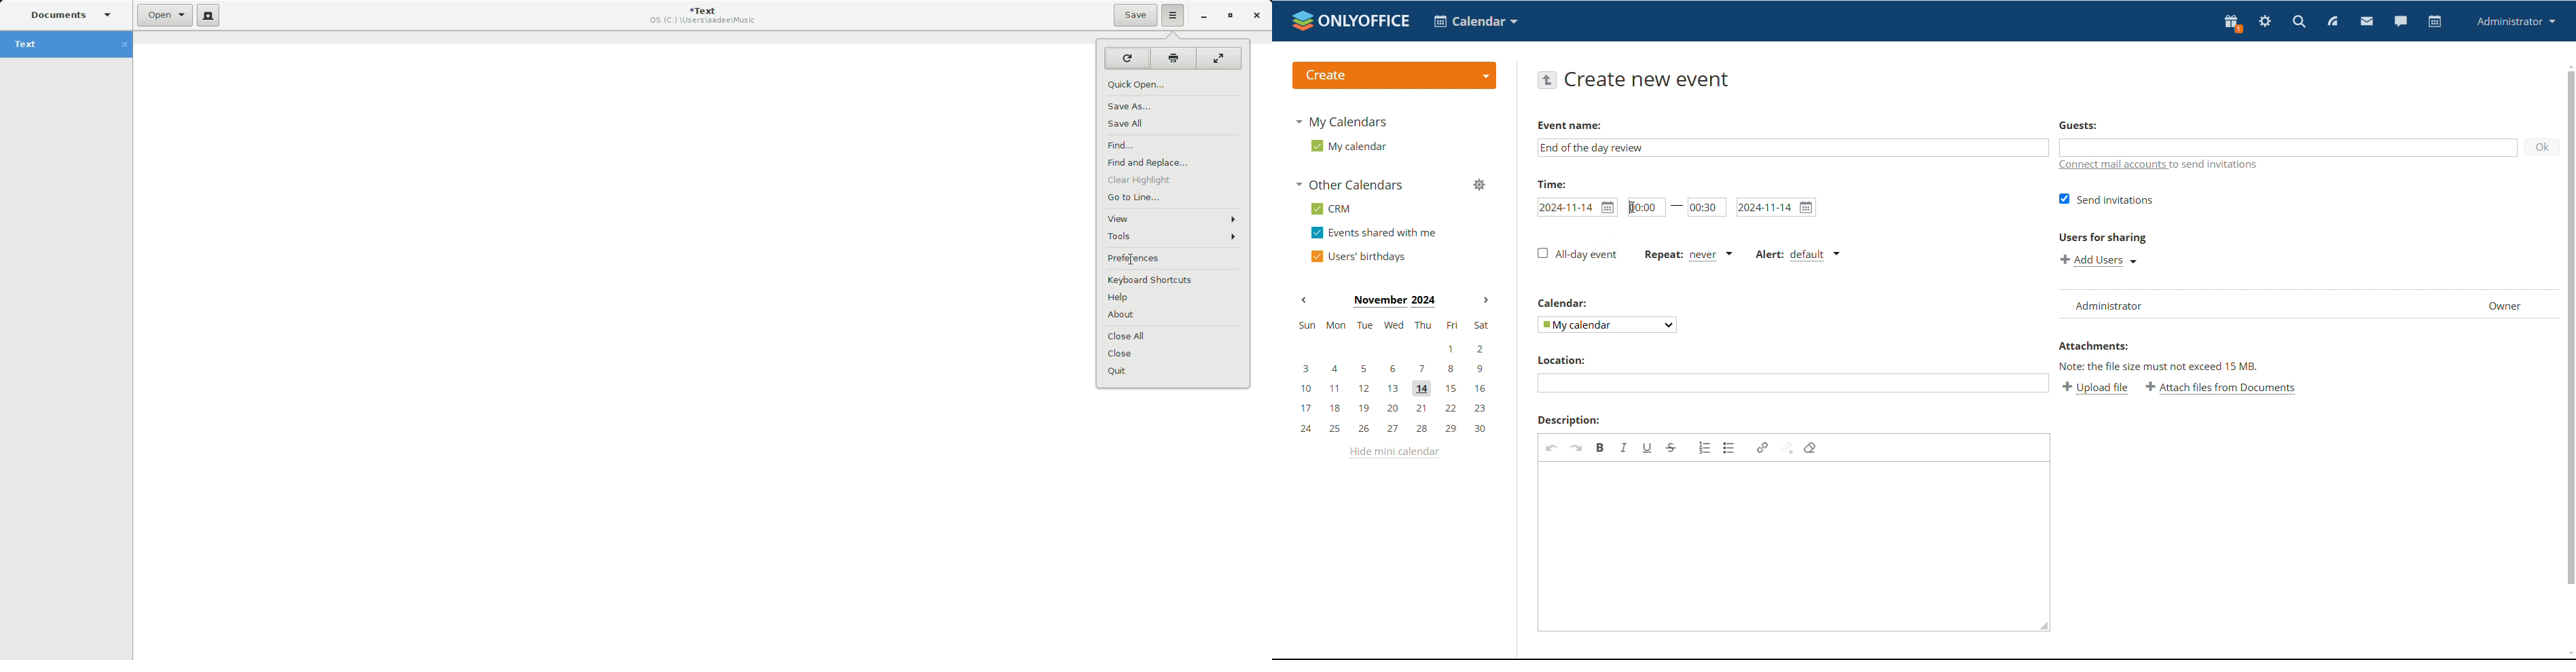 This screenshot has height=672, width=2576. Describe the element at coordinates (1131, 144) in the screenshot. I see `Find` at that location.